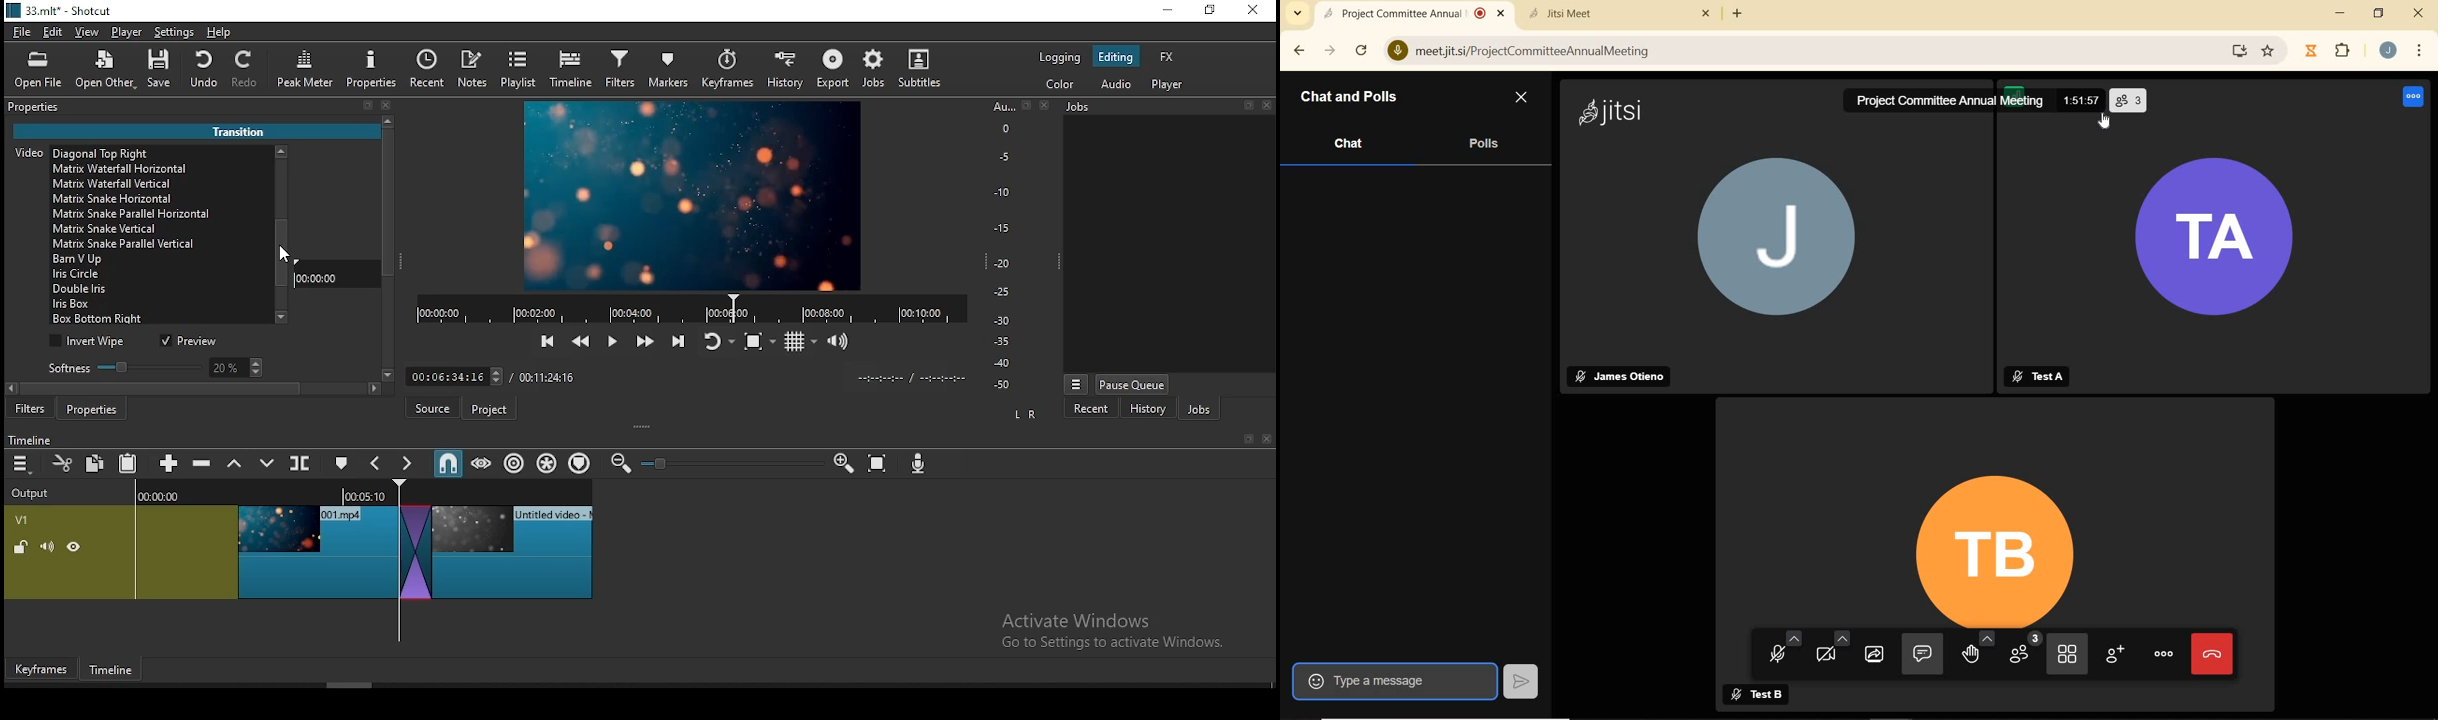  I want to click on filters, so click(31, 410).